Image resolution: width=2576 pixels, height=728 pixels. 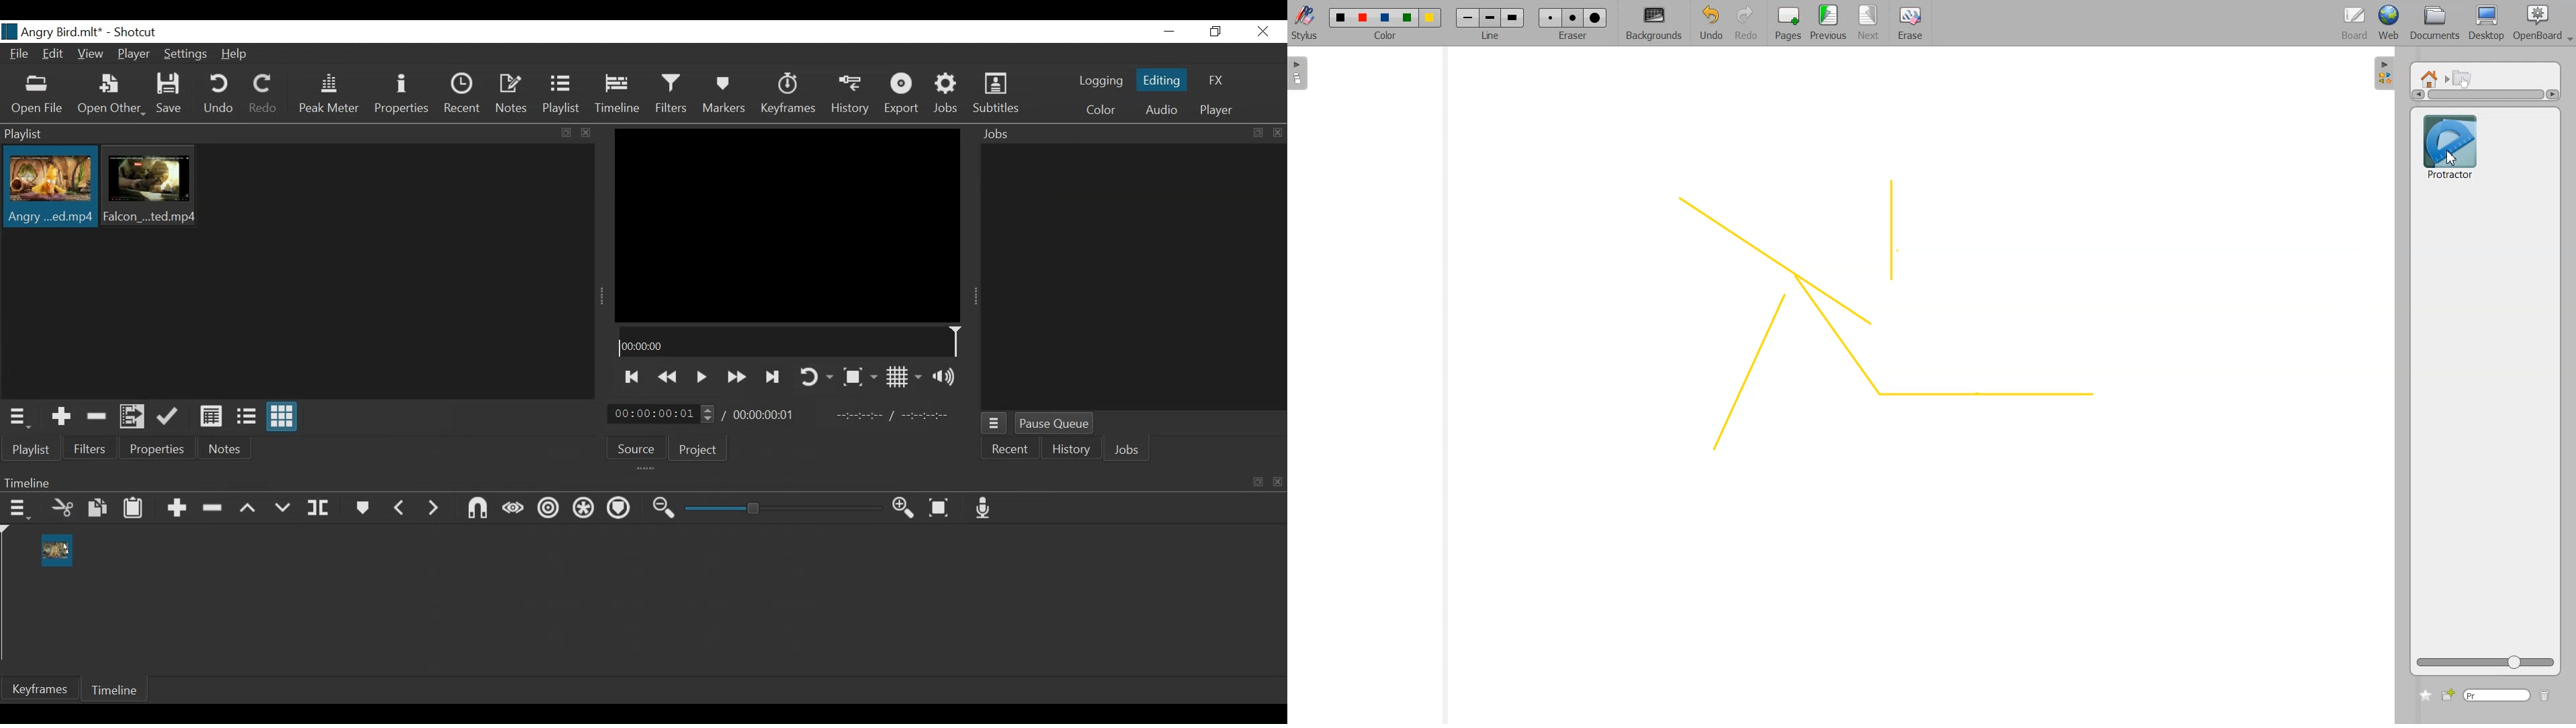 What do you see at coordinates (948, 376) in the screenshot?
I see `Show volume control` at bounding box center [948, 376].